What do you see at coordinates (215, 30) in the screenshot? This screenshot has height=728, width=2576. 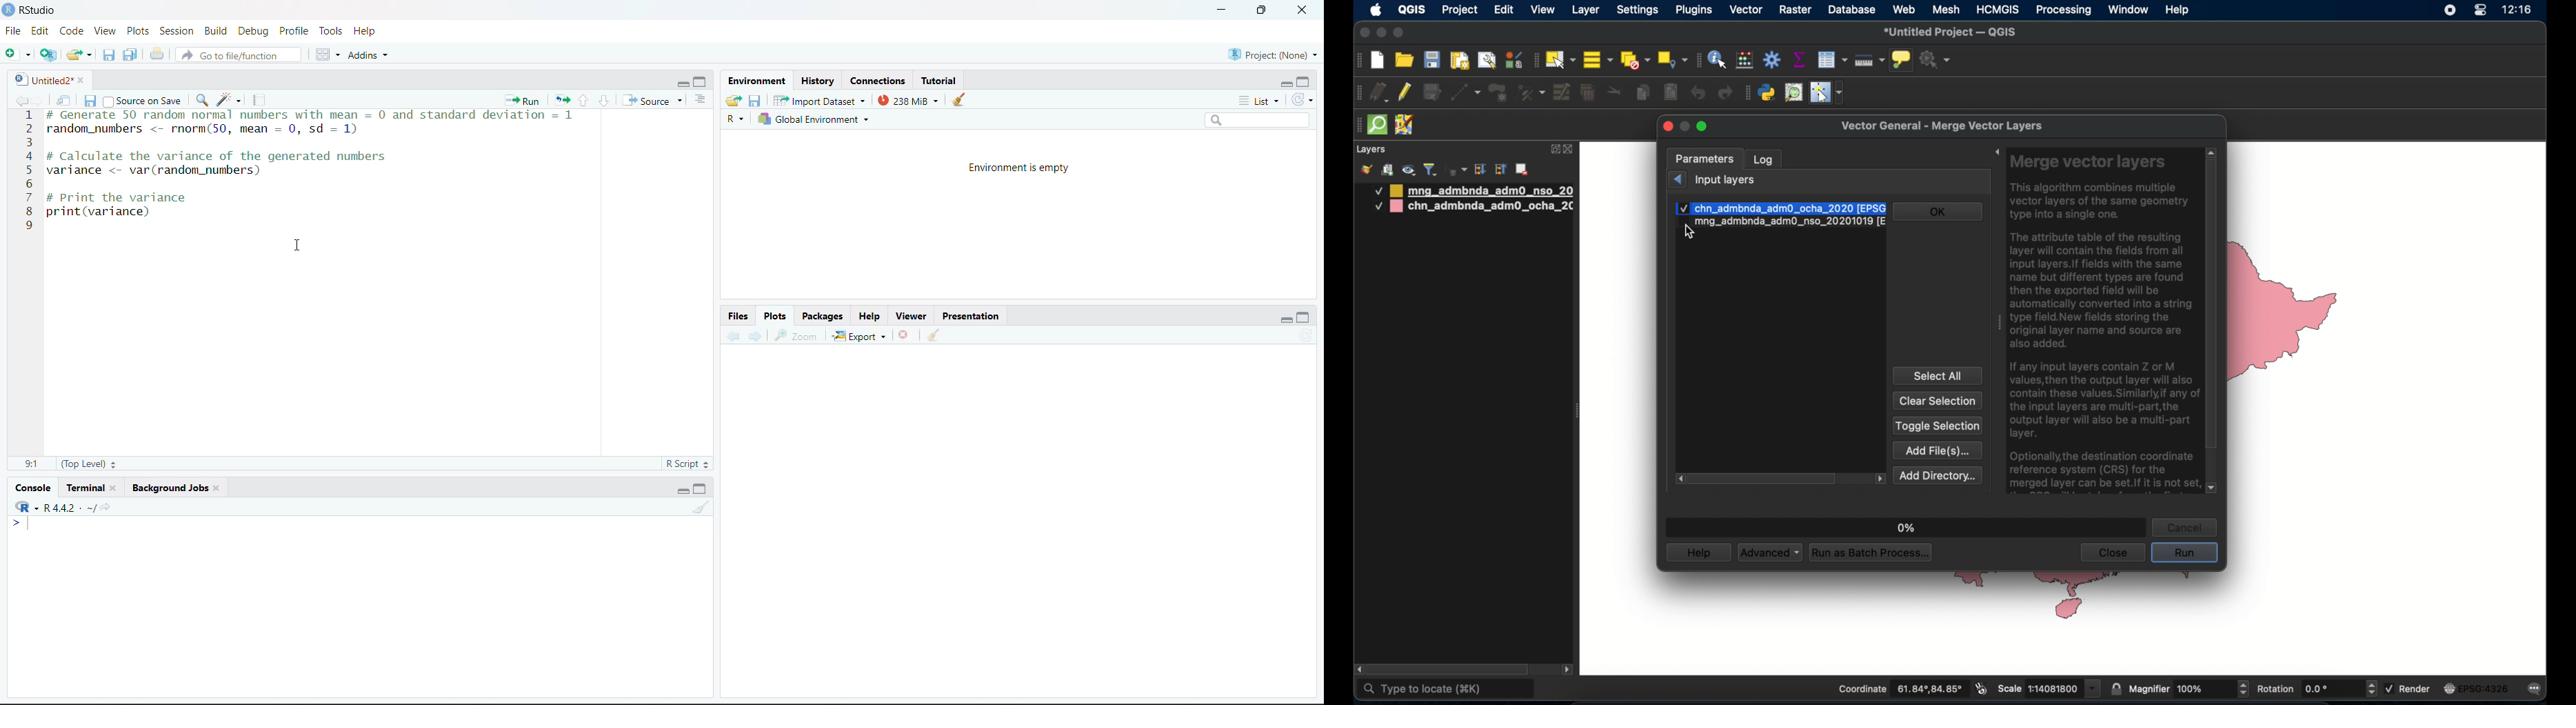 I see `Build` at bounding box center [215, 30].